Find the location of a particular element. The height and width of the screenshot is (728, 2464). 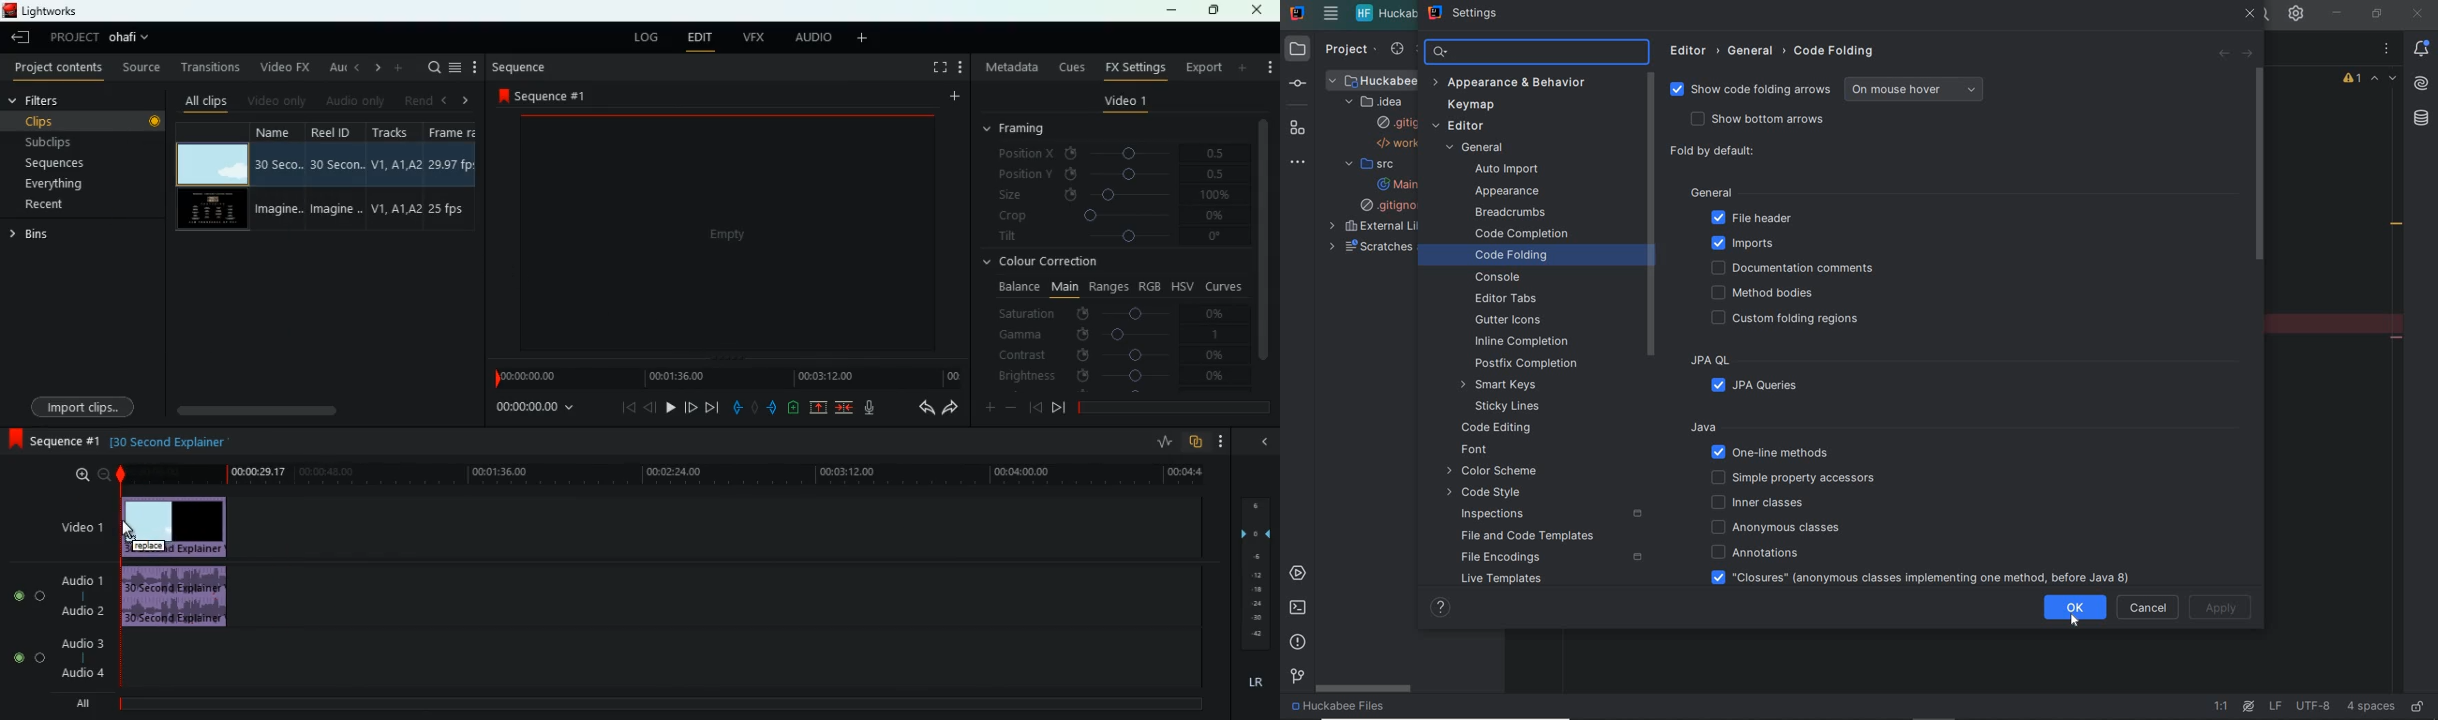

full screen is located at coordinates (940, 69).